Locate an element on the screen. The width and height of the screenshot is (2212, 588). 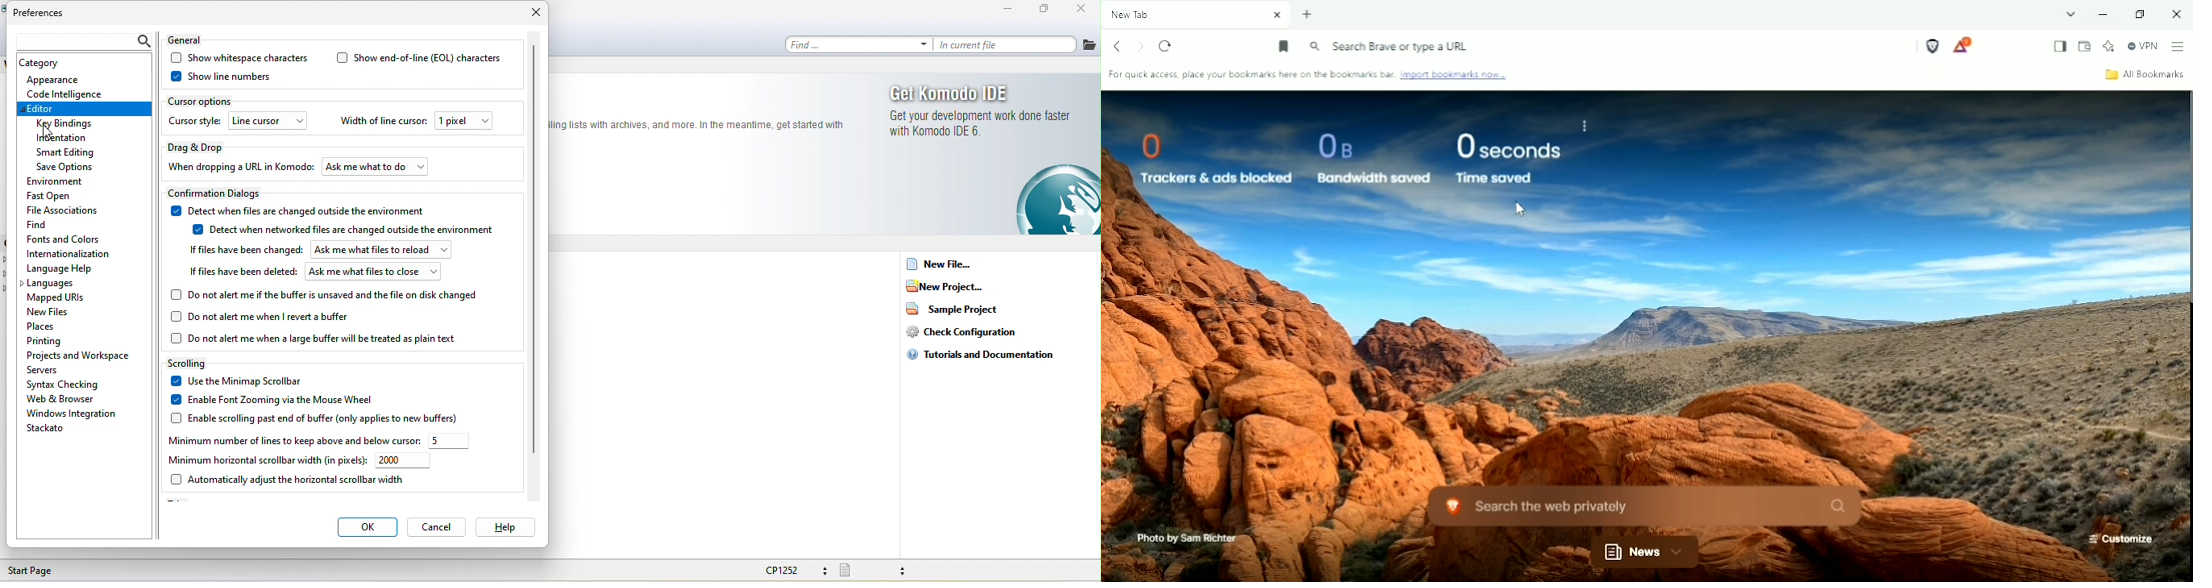
mapped urls is located at coordinates (60, 298).